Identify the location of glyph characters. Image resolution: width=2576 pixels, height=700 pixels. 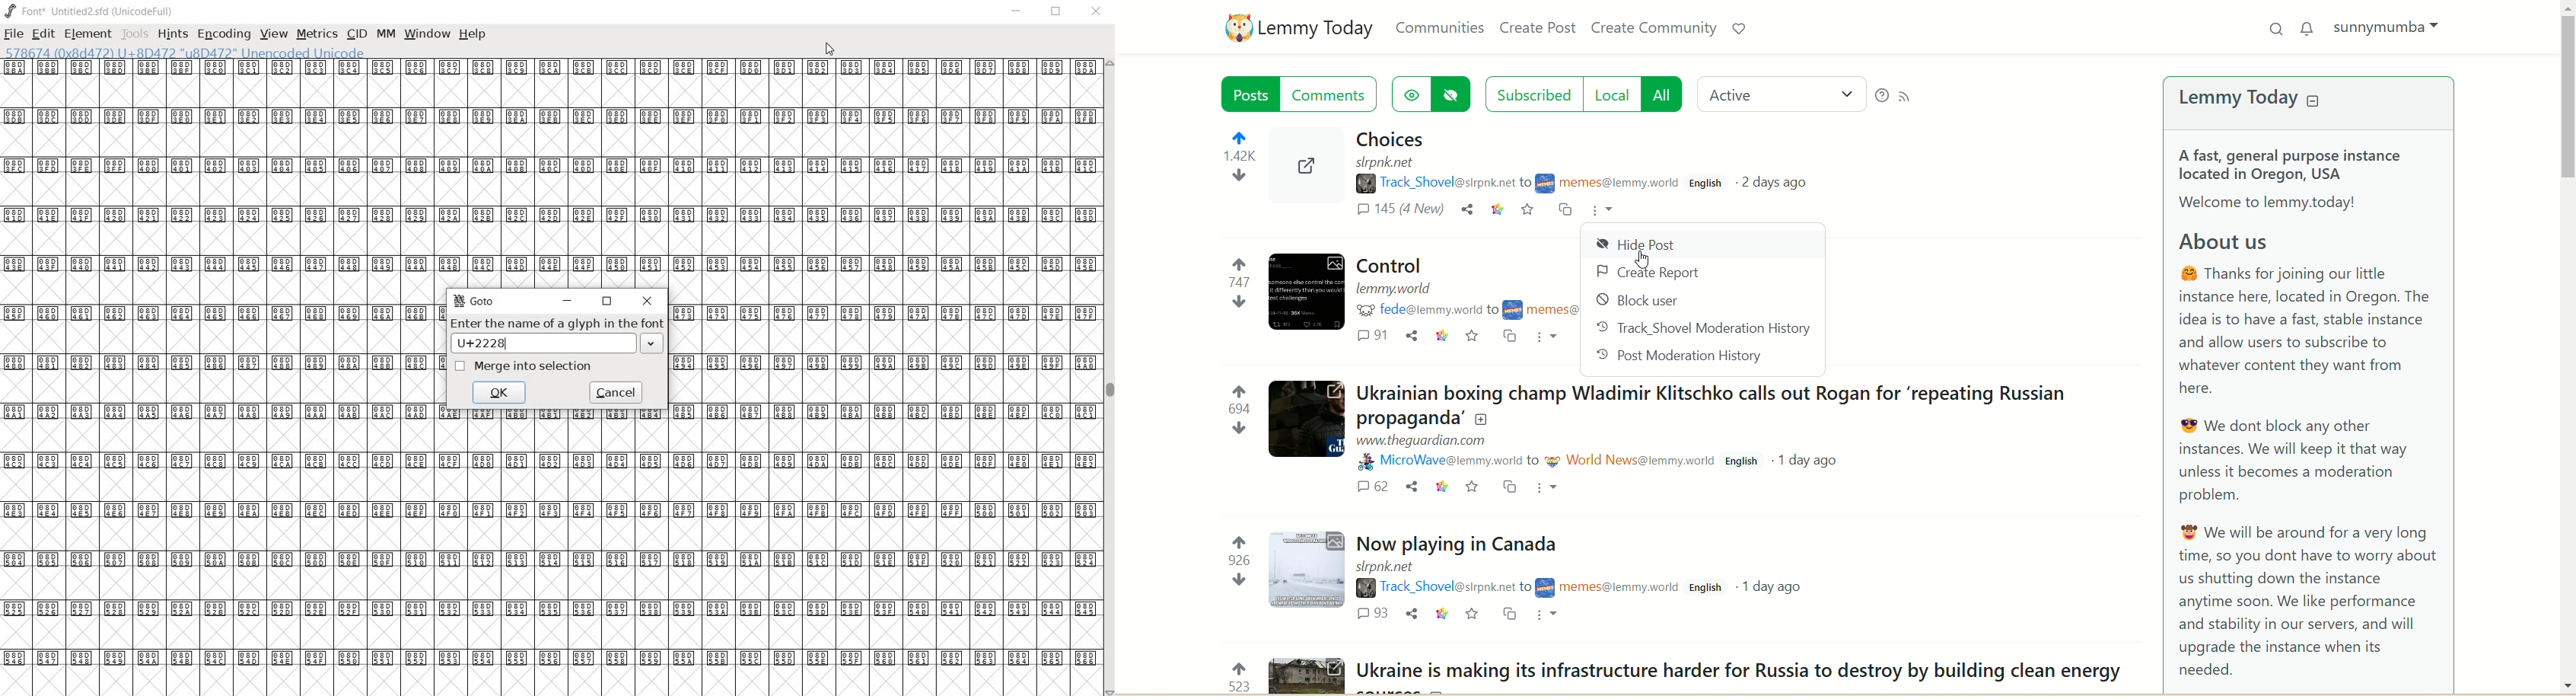
(768, 157).